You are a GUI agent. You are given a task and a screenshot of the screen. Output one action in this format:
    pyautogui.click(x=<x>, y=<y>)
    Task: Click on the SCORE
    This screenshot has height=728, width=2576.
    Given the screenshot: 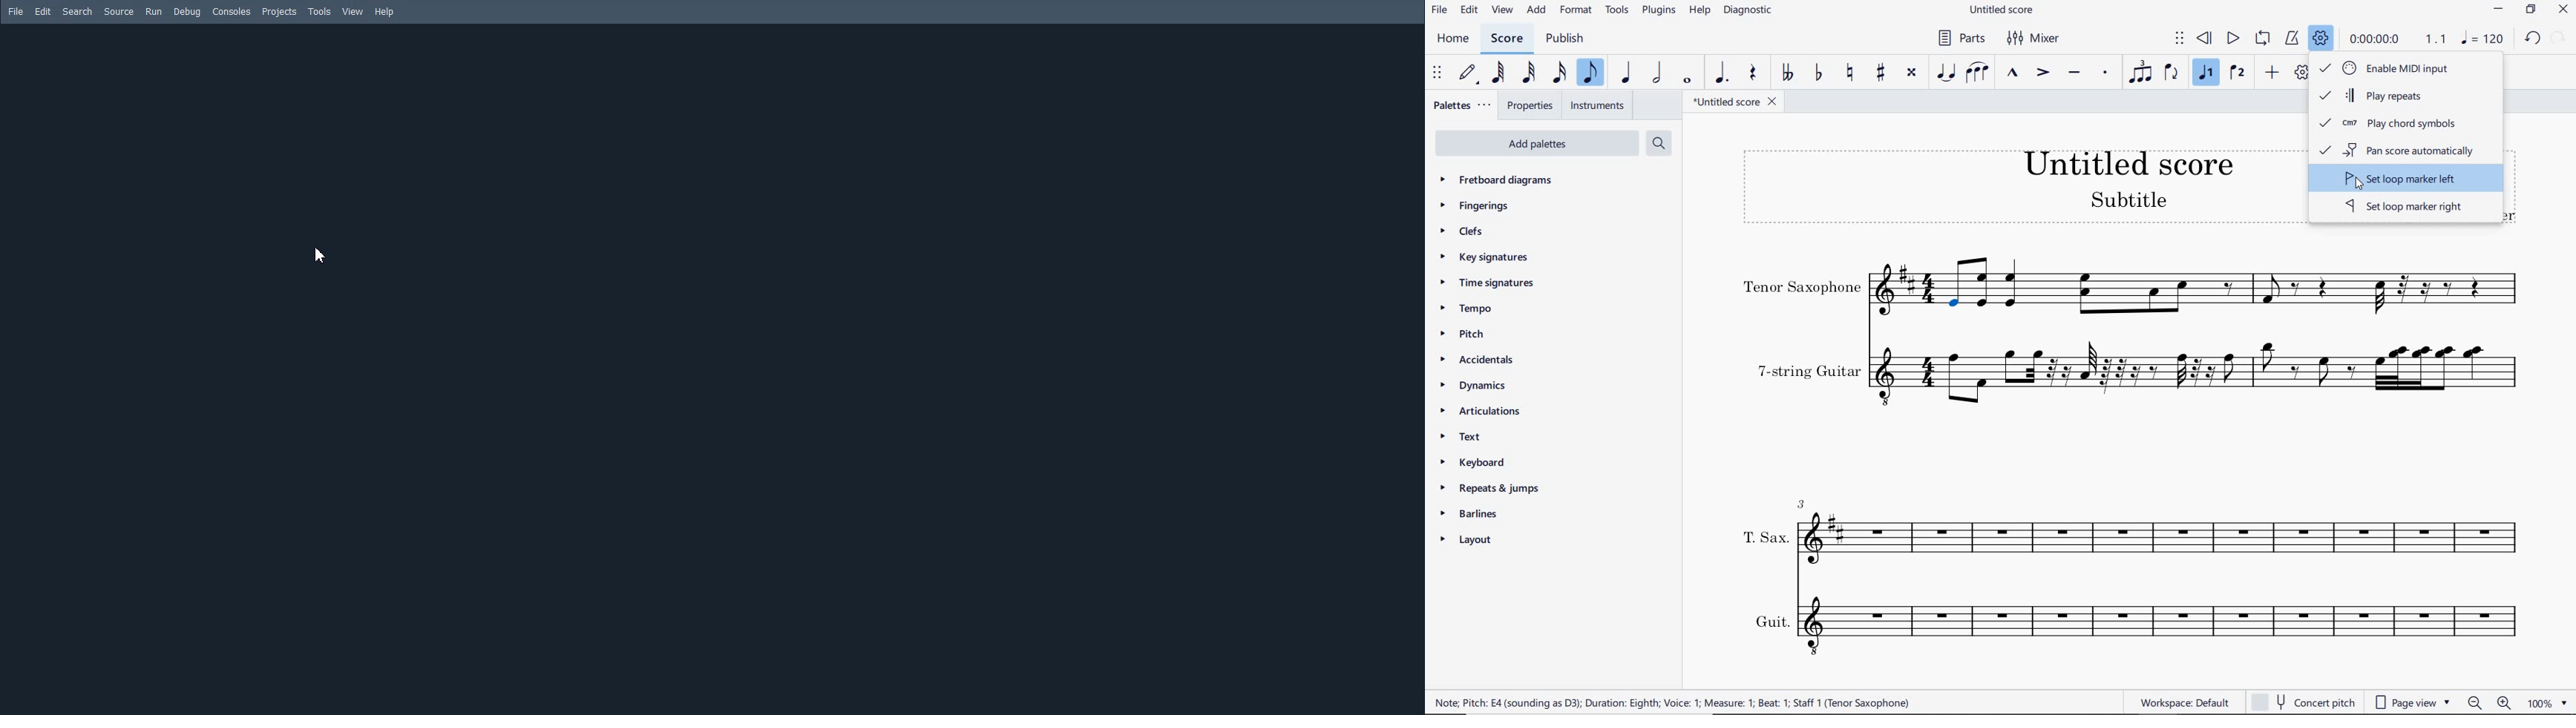 What is the action you would take?
    pyautogui.click(x=1505, y=39)
    